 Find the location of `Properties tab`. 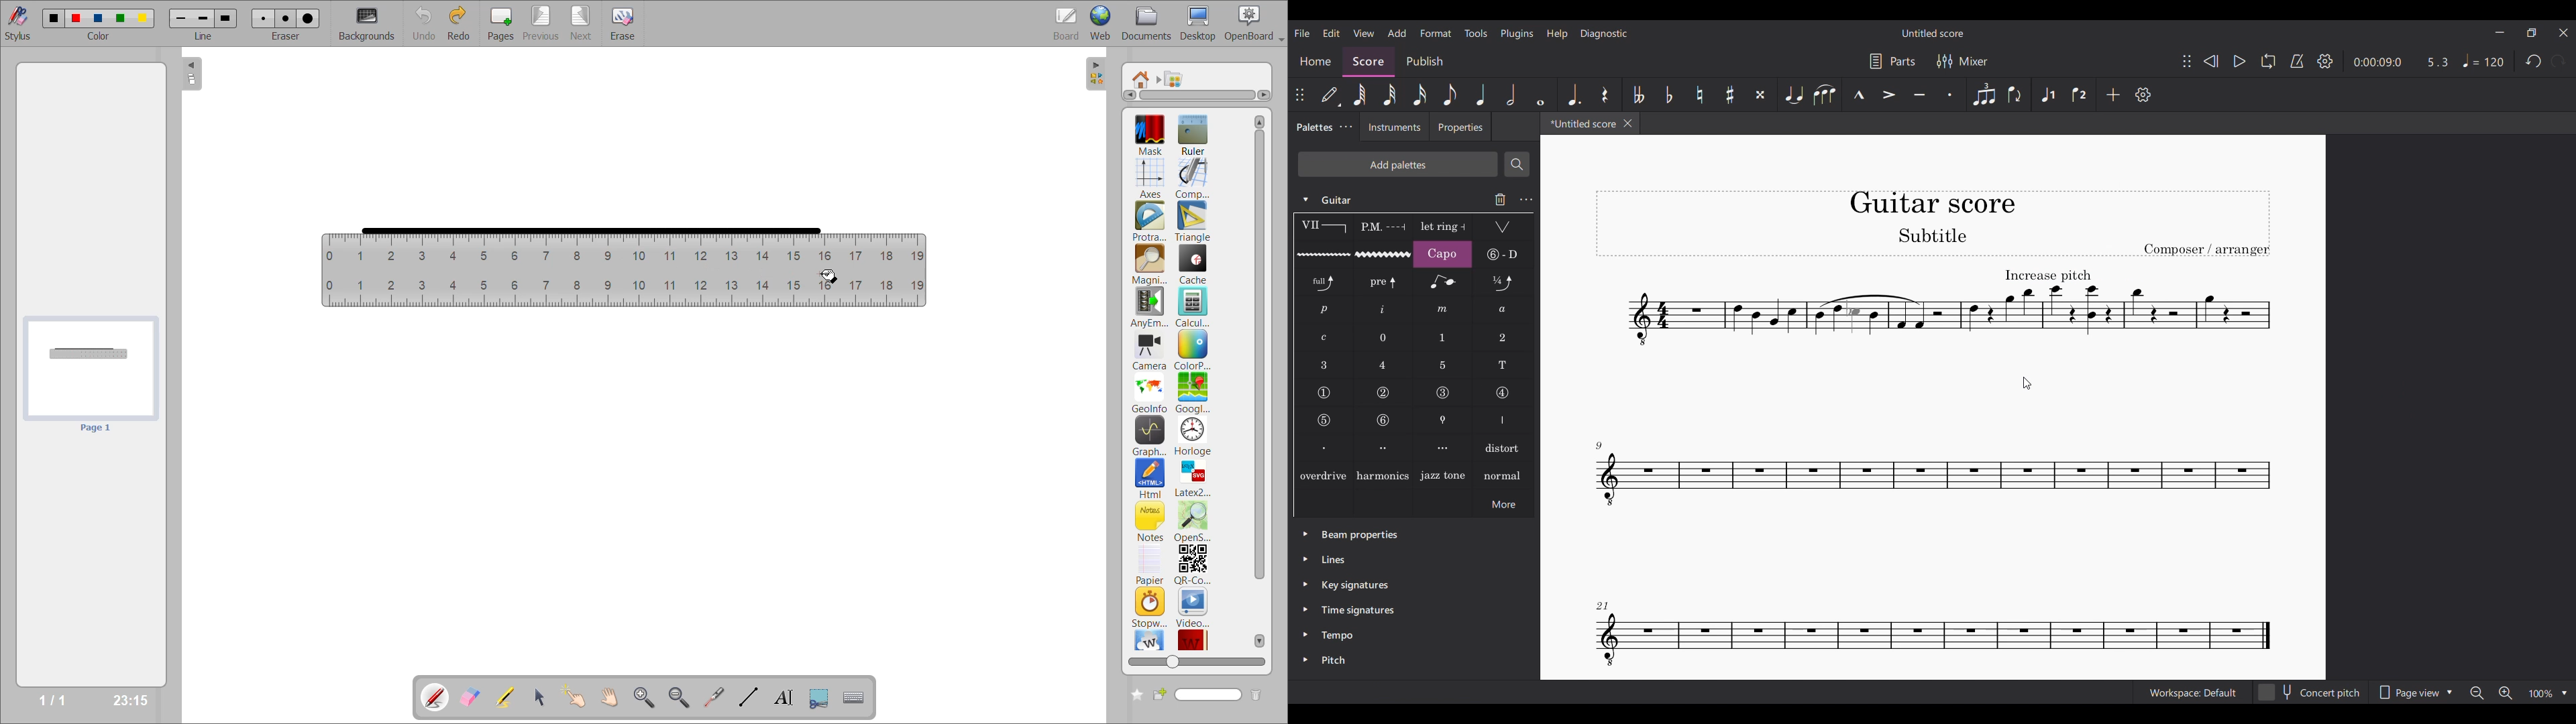

Properties tab is located at coordinates (1460, 126).